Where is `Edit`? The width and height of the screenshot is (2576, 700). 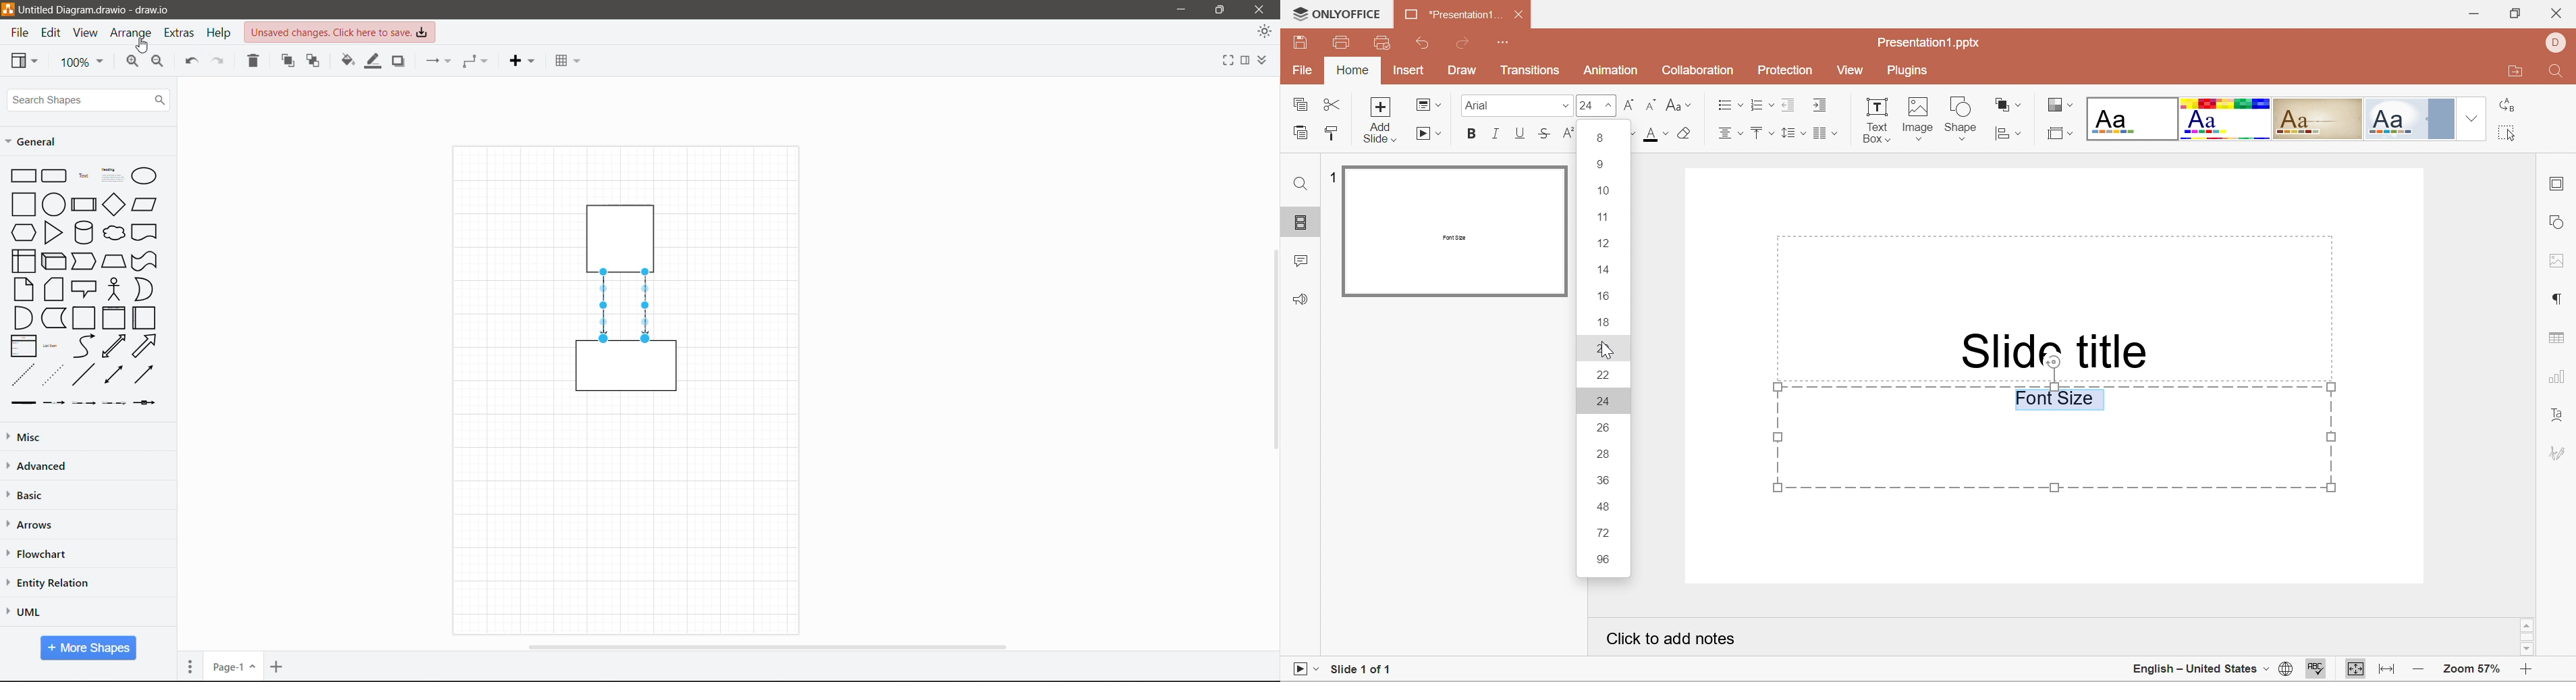
Edit is located at coordinates (53, 33).